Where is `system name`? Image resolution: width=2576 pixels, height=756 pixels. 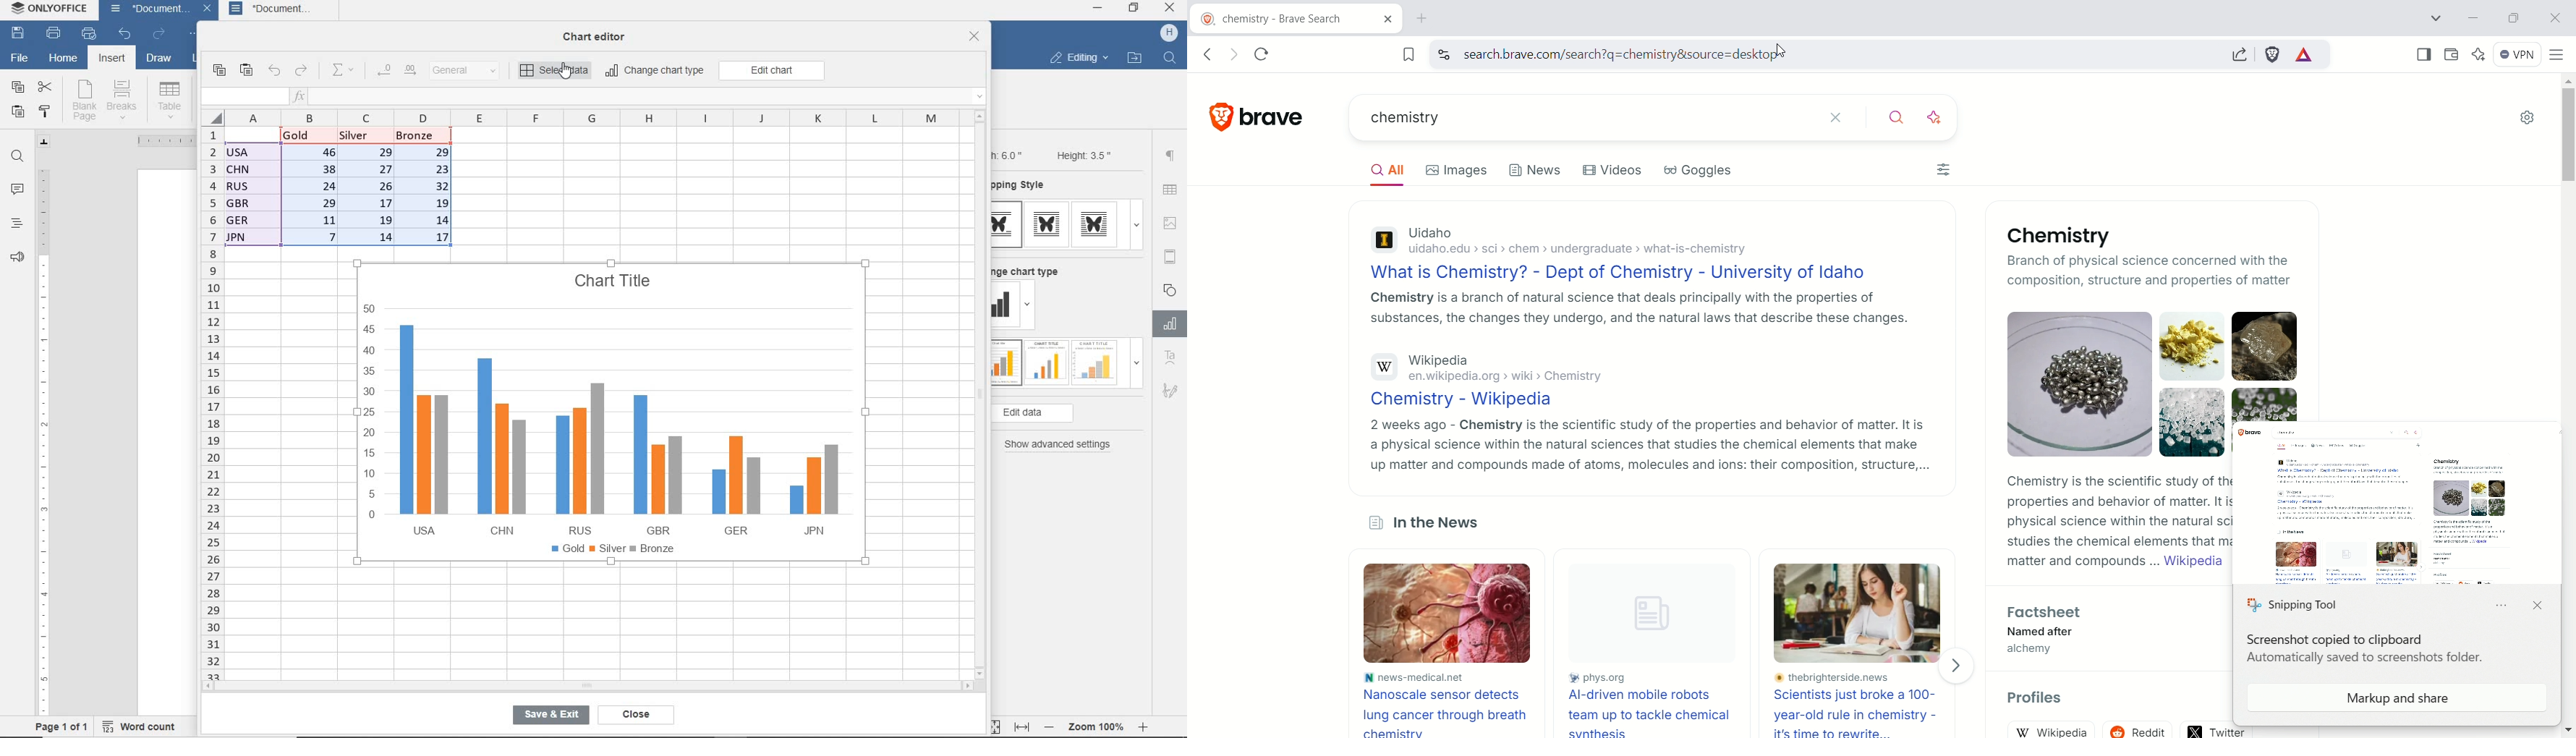
system name is located at coordinates (52, 11).